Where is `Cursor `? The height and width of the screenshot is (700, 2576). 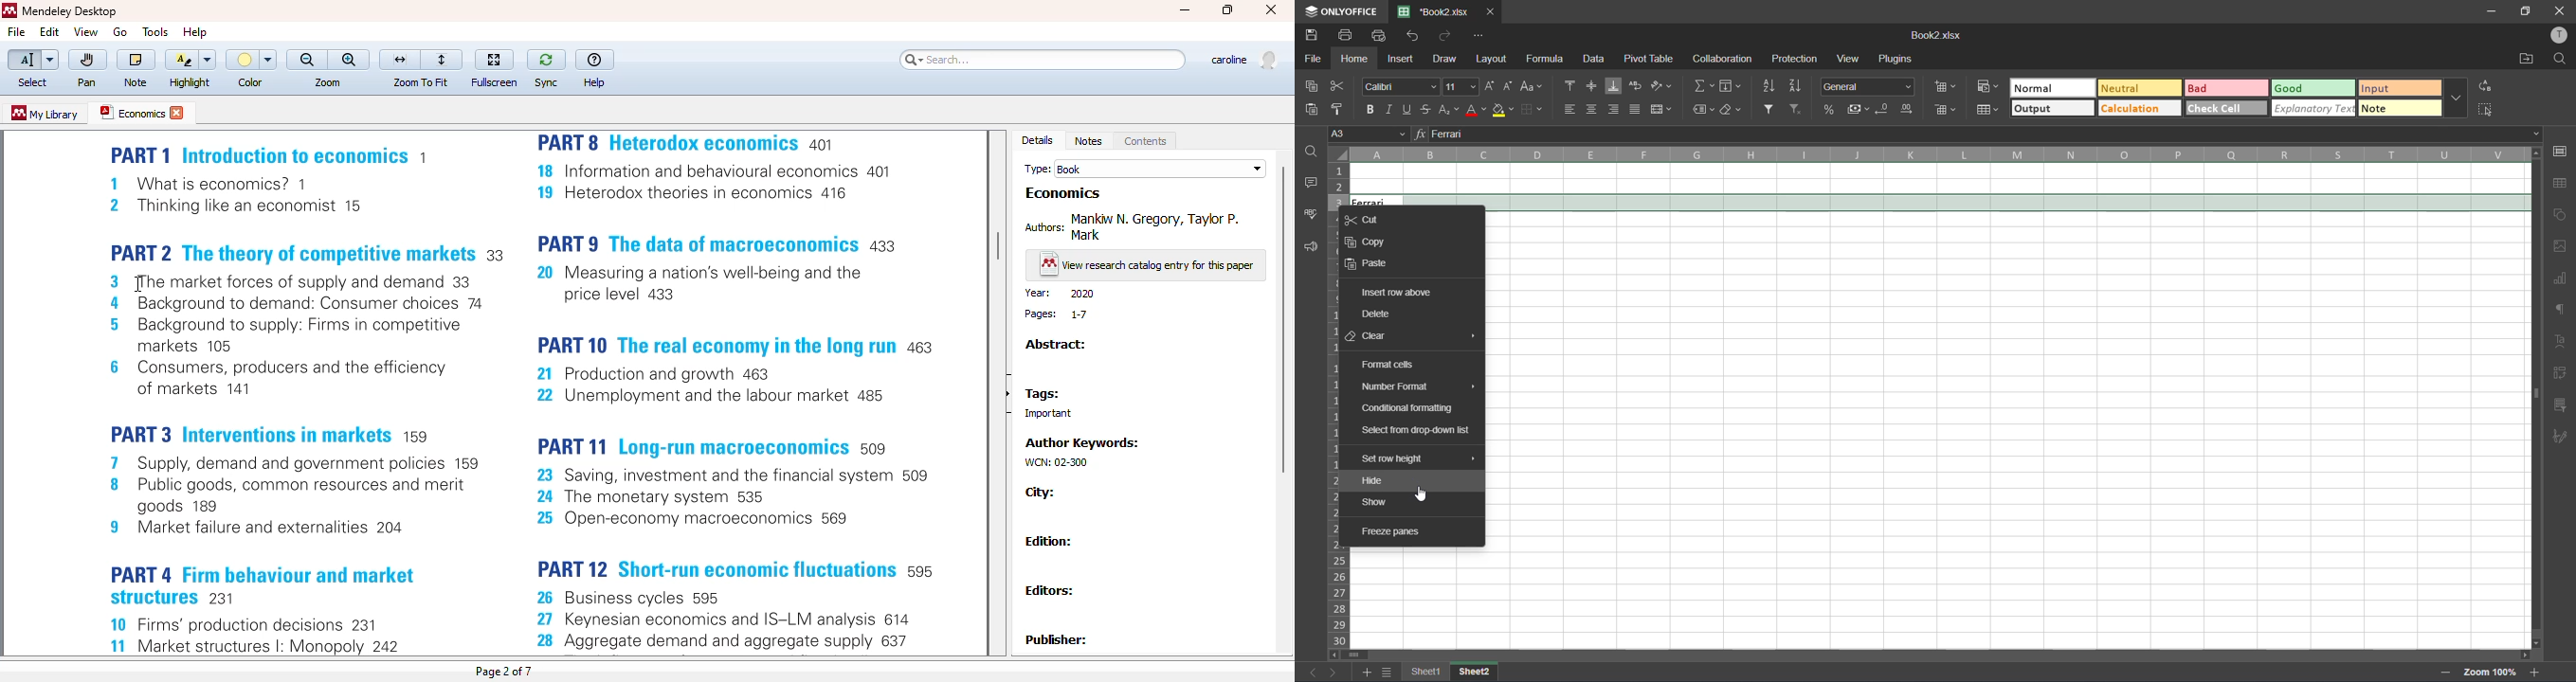 Cursor  is located at coordinates (1423, 495).